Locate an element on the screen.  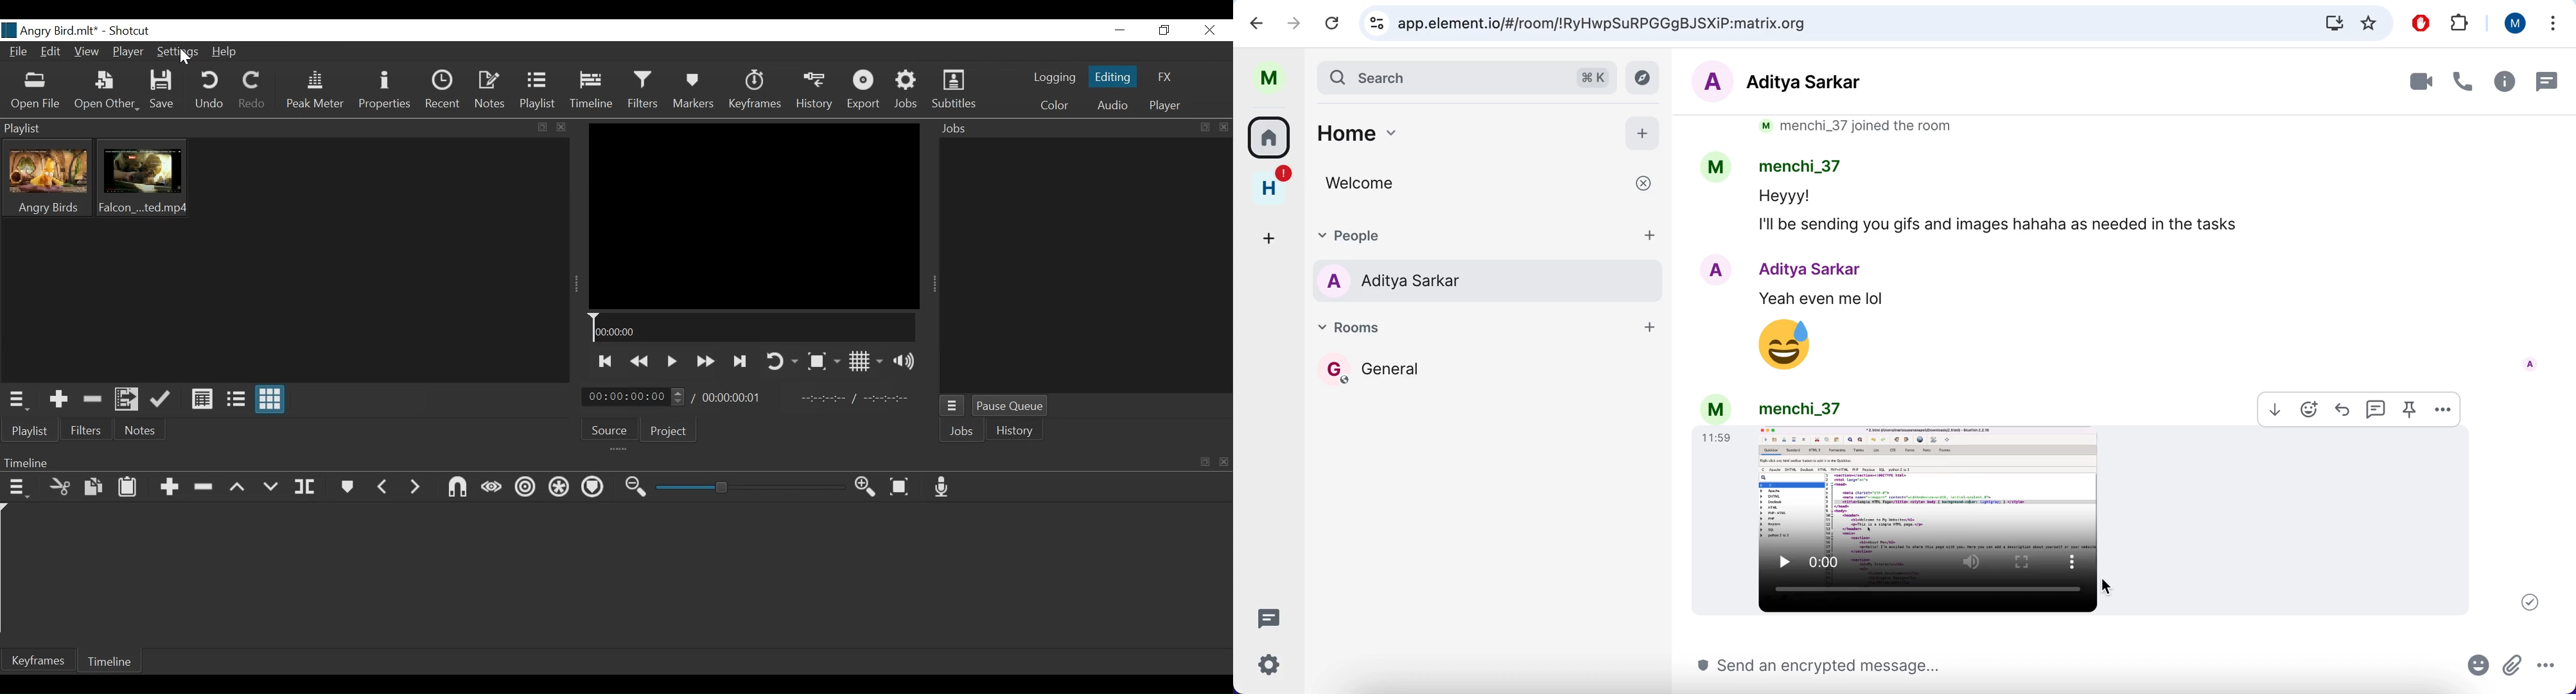
Timeline is located at coordinates (592, 91).